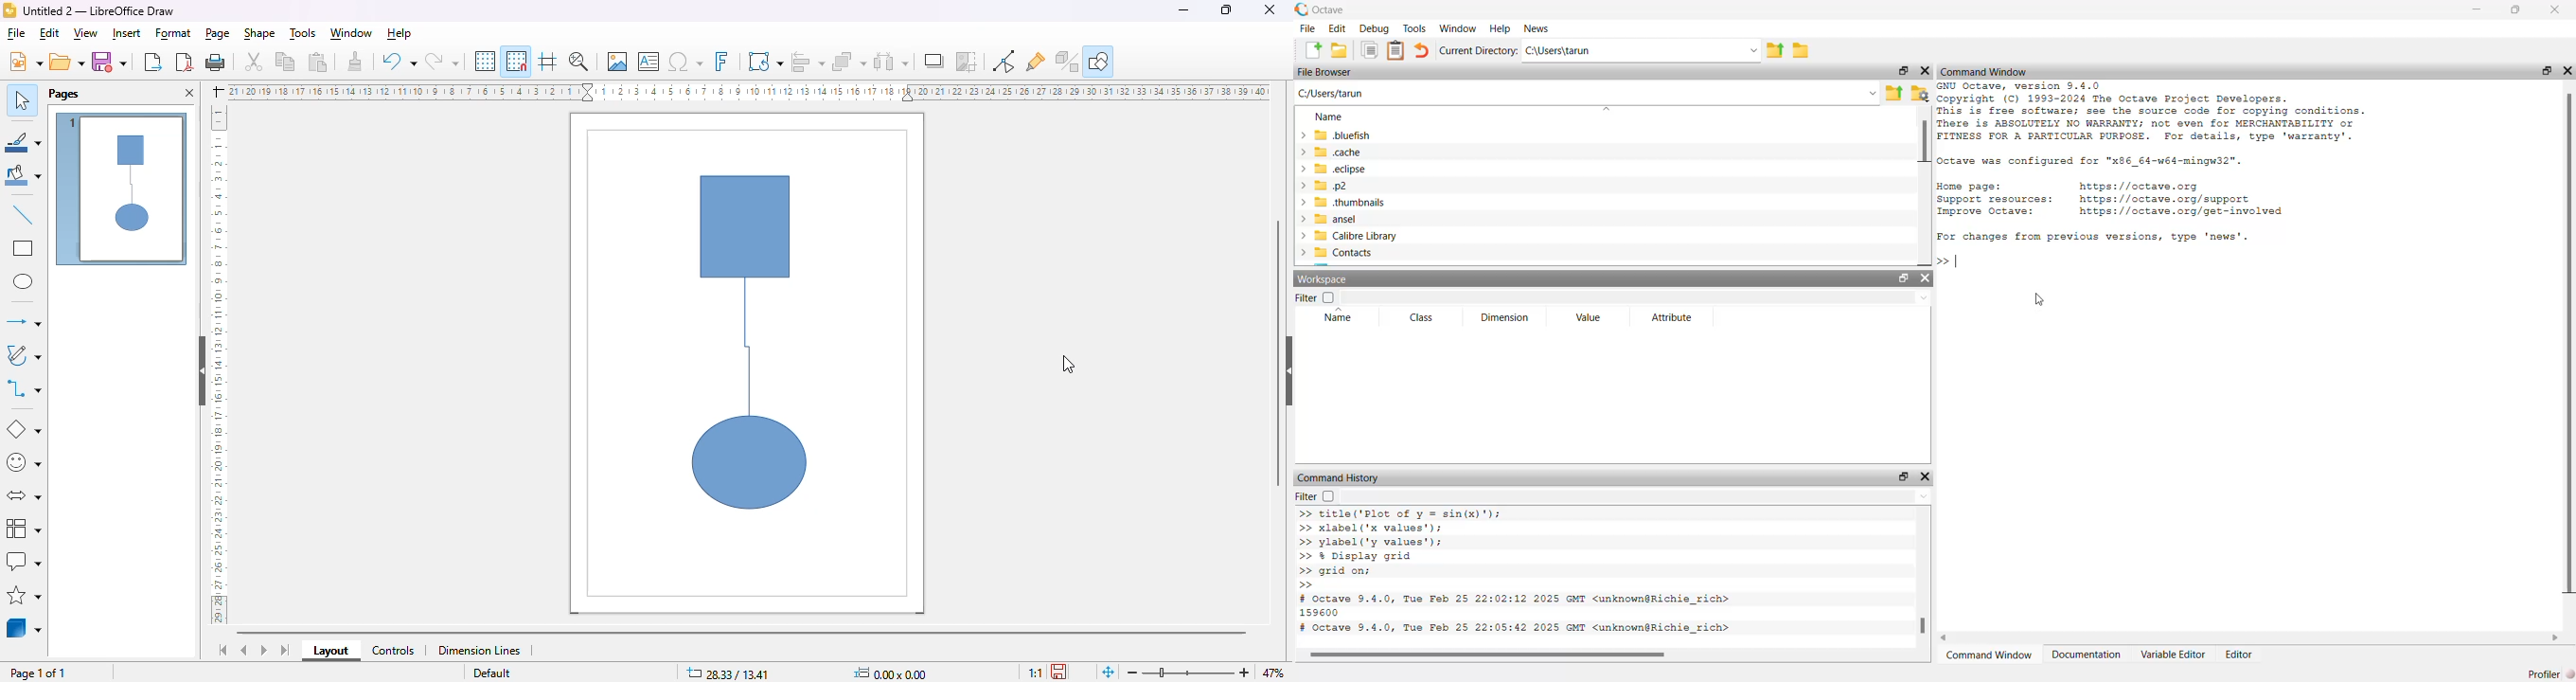 Image resolution: width=2576 pixels, height=700 pixels. What do you see at coordinates (331, 651) in the screenshot?
I see `layout` at bounding box center [331, 651].